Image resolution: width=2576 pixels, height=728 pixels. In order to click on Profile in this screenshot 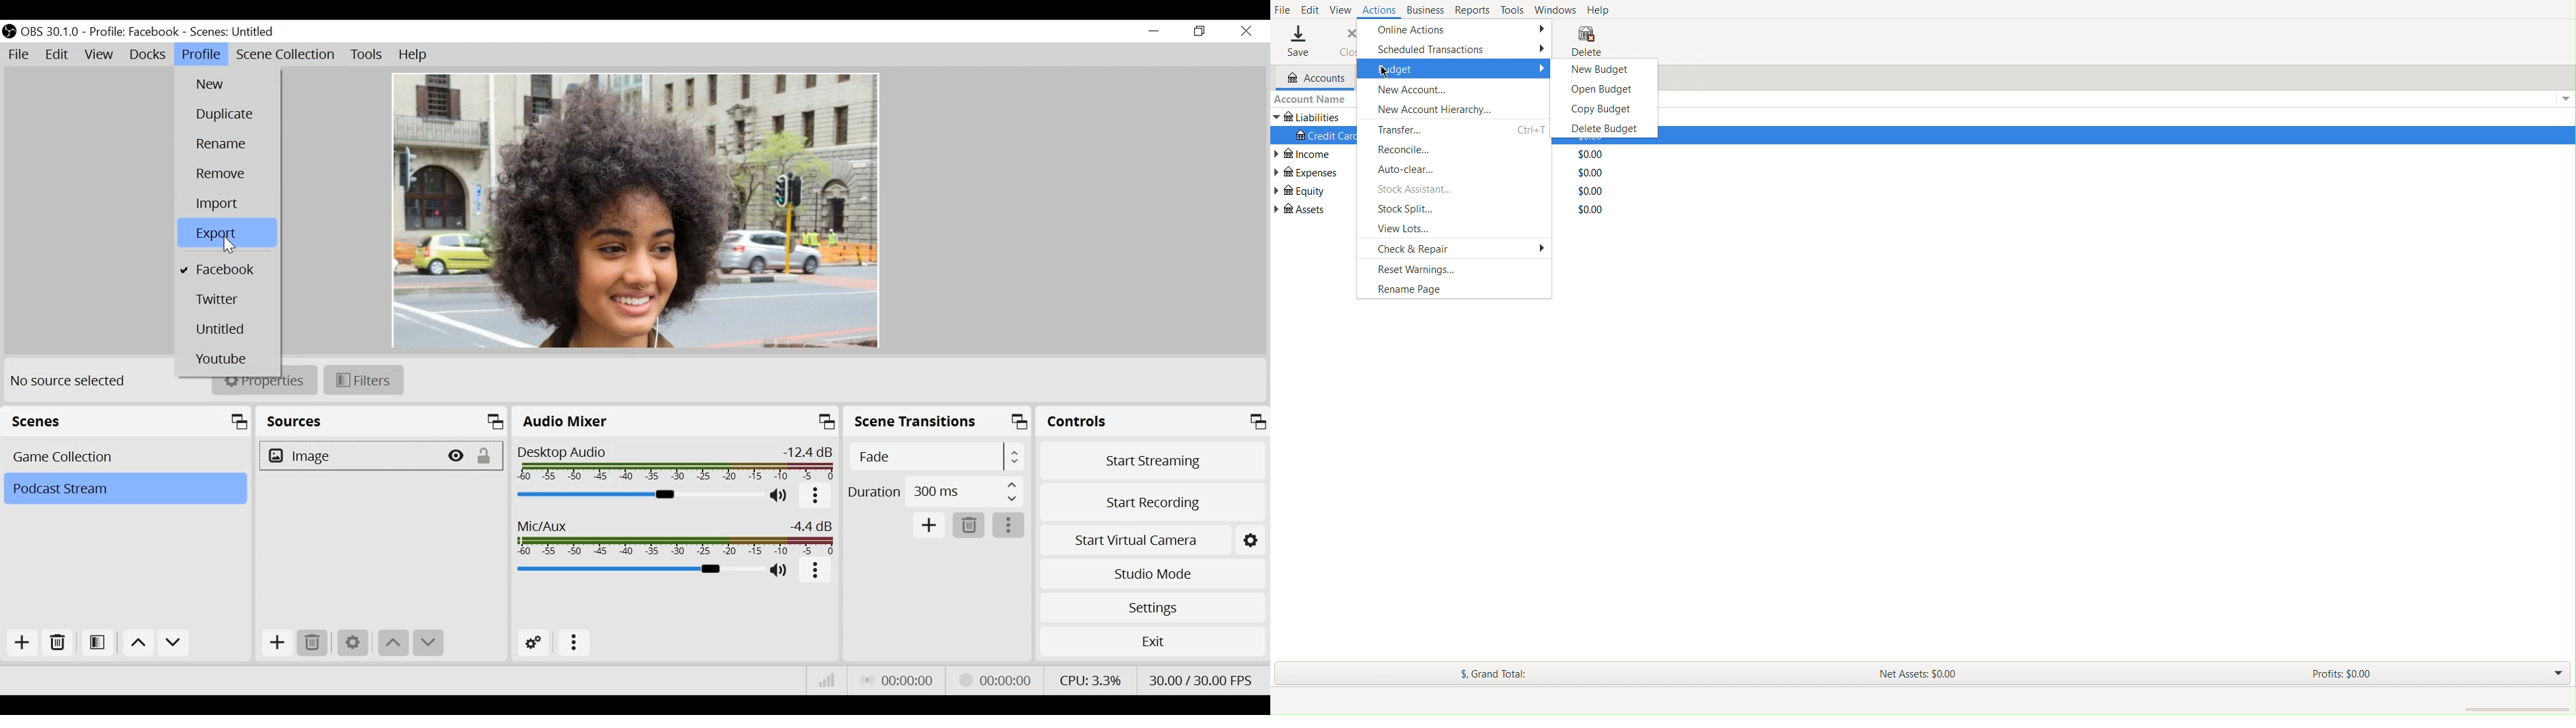, I will do `click(200, 54)`.